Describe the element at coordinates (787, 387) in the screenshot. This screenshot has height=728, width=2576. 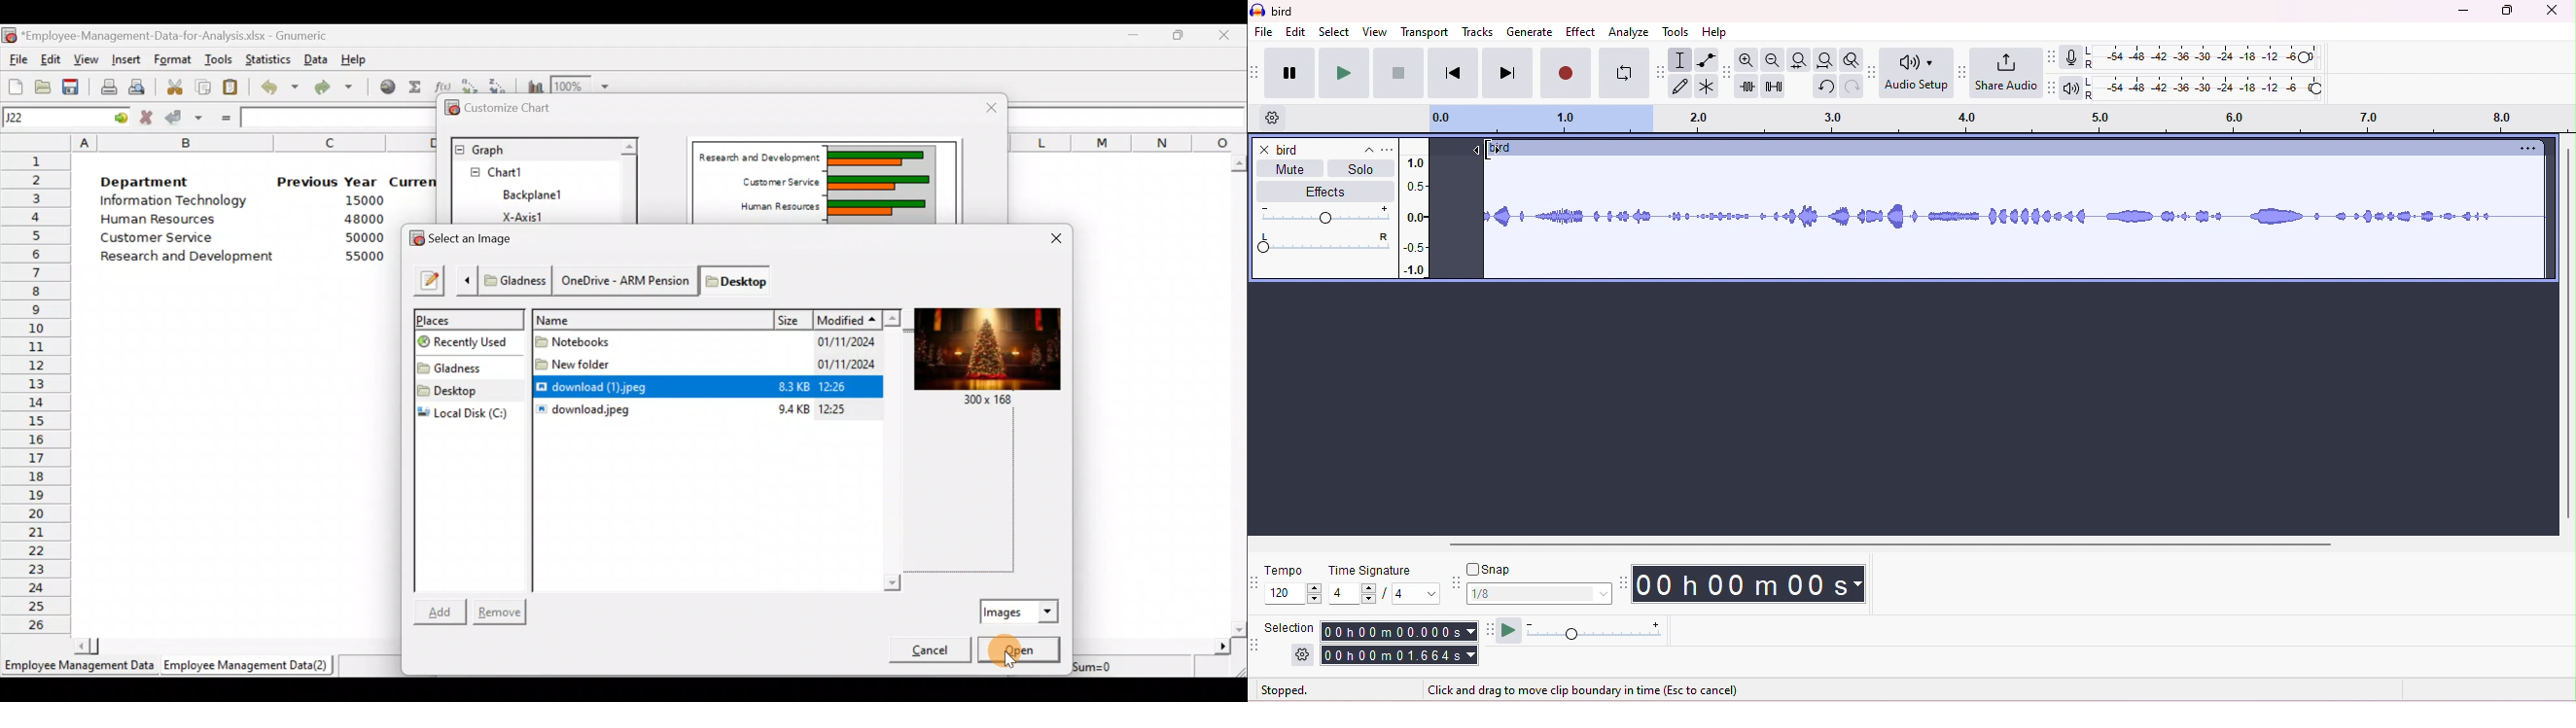
I see `83KB` at that location.